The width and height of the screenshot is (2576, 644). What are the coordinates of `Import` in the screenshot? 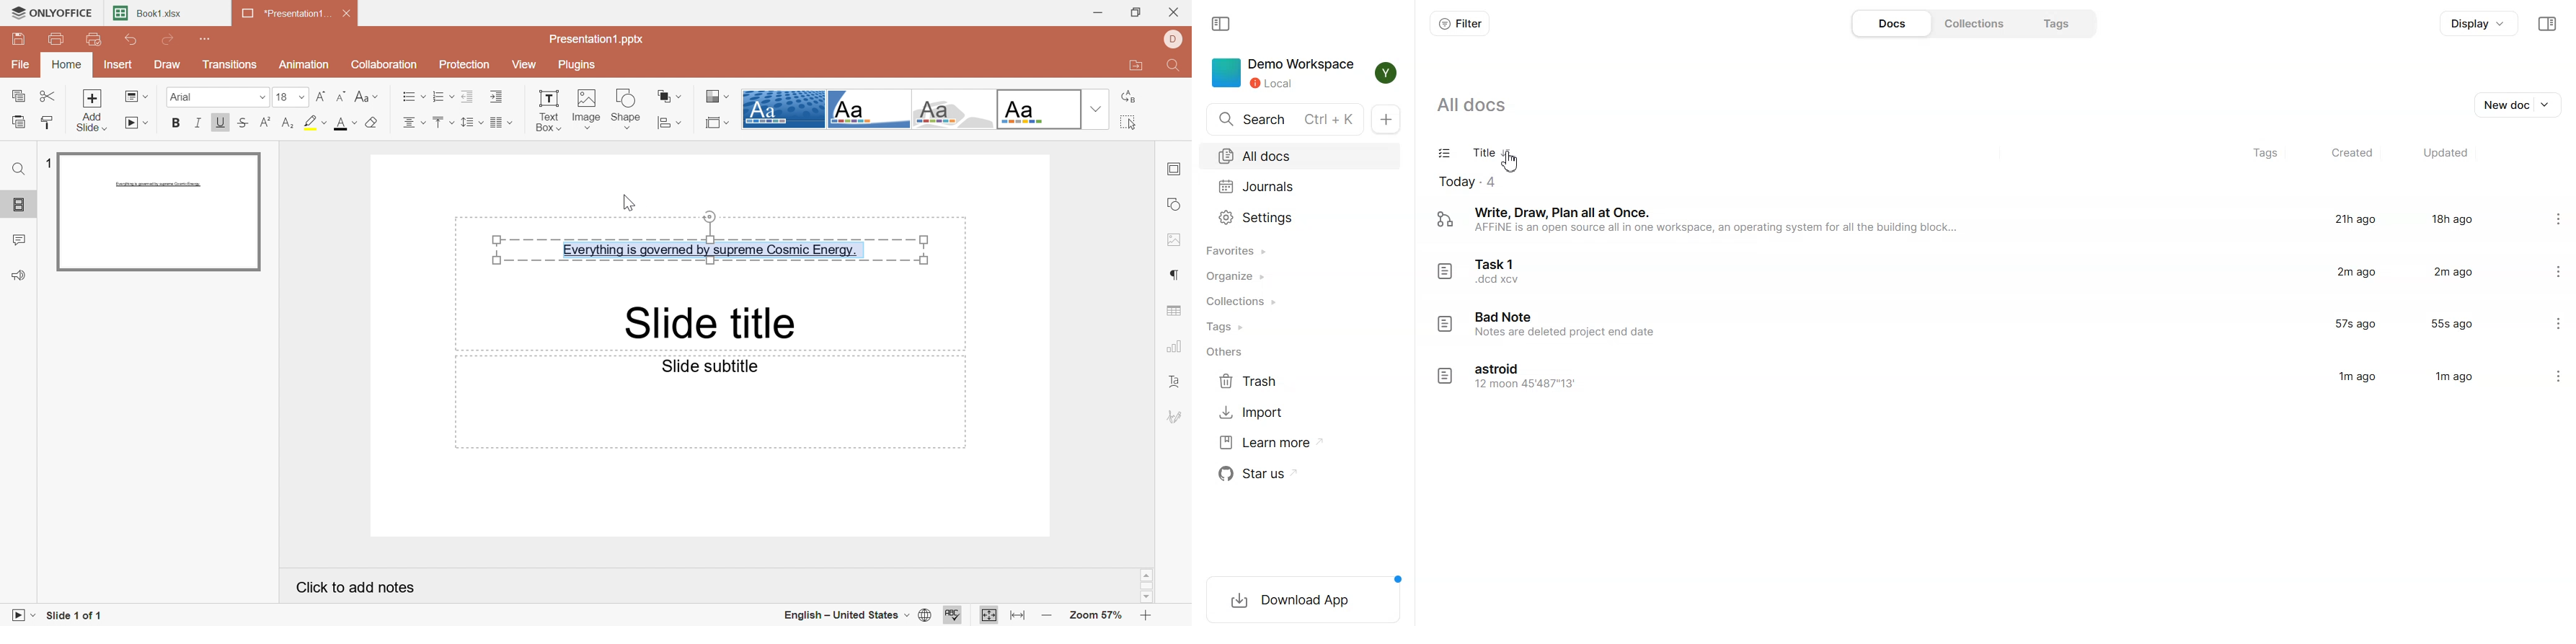 It's located at (1251, 412).